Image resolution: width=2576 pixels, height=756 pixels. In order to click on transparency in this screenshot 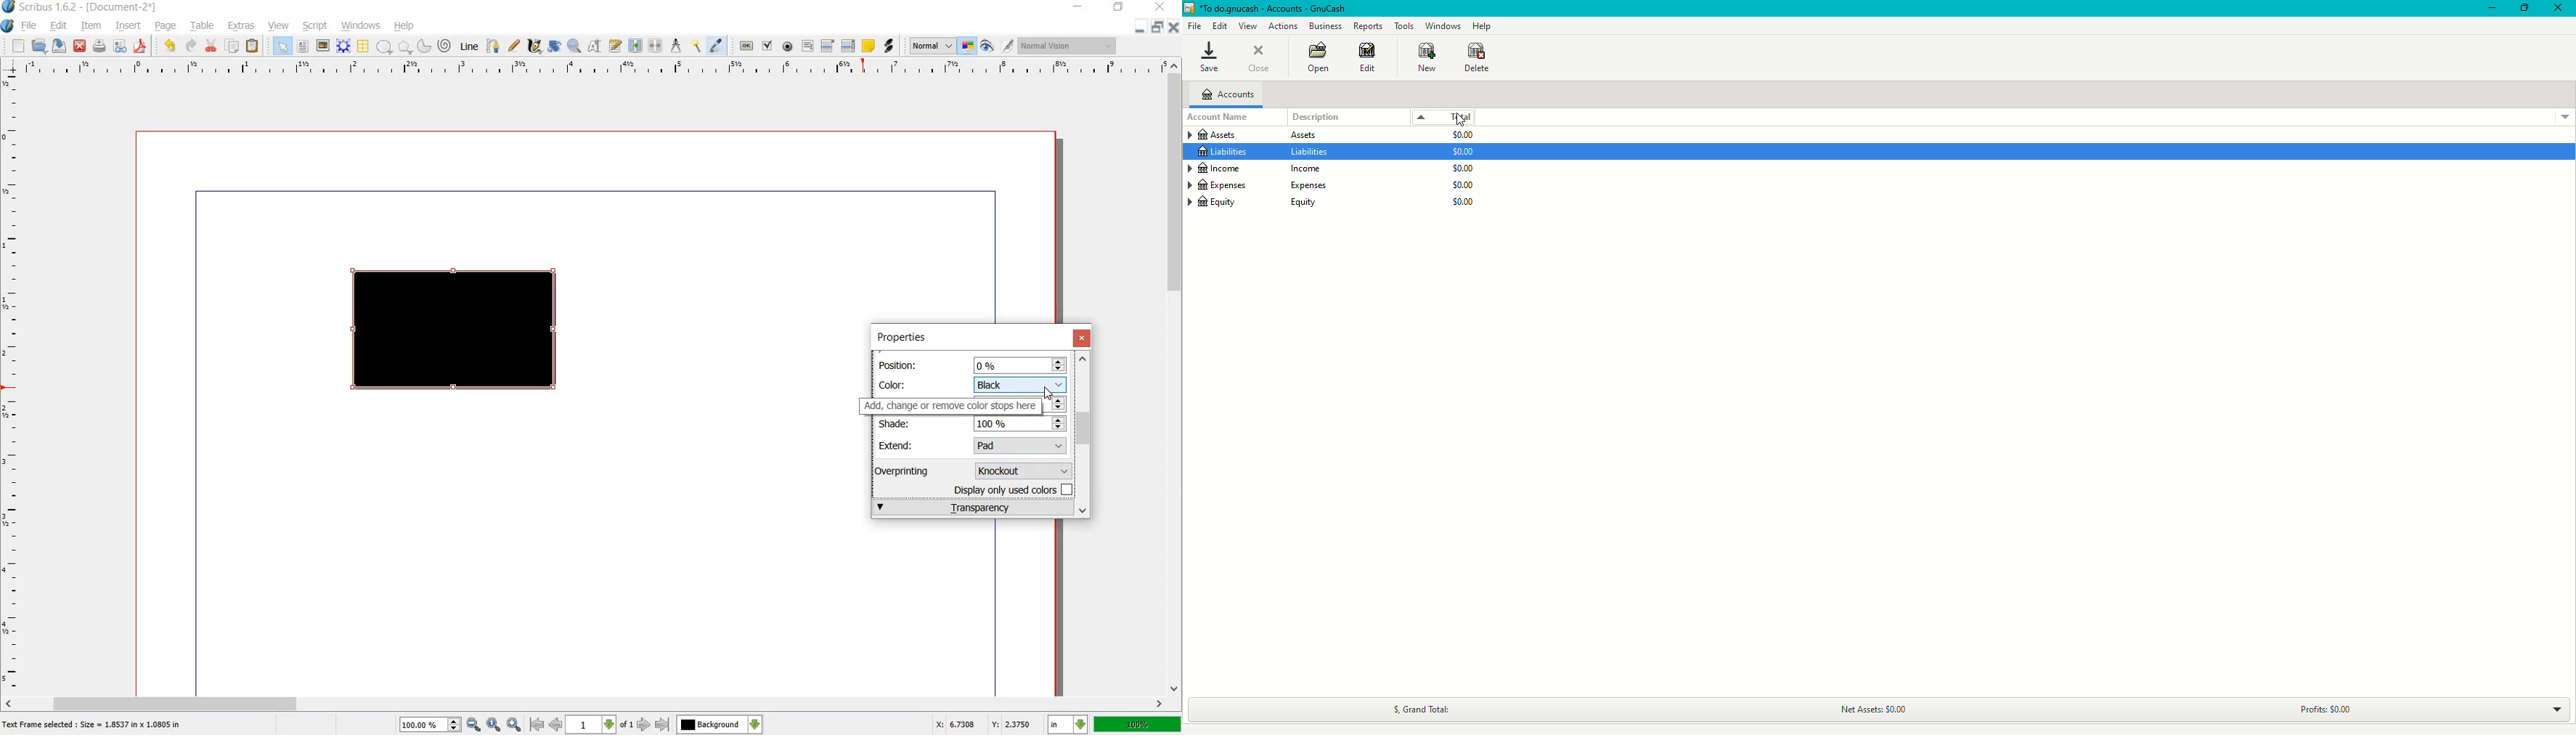, I will do `click(972, 507)`.